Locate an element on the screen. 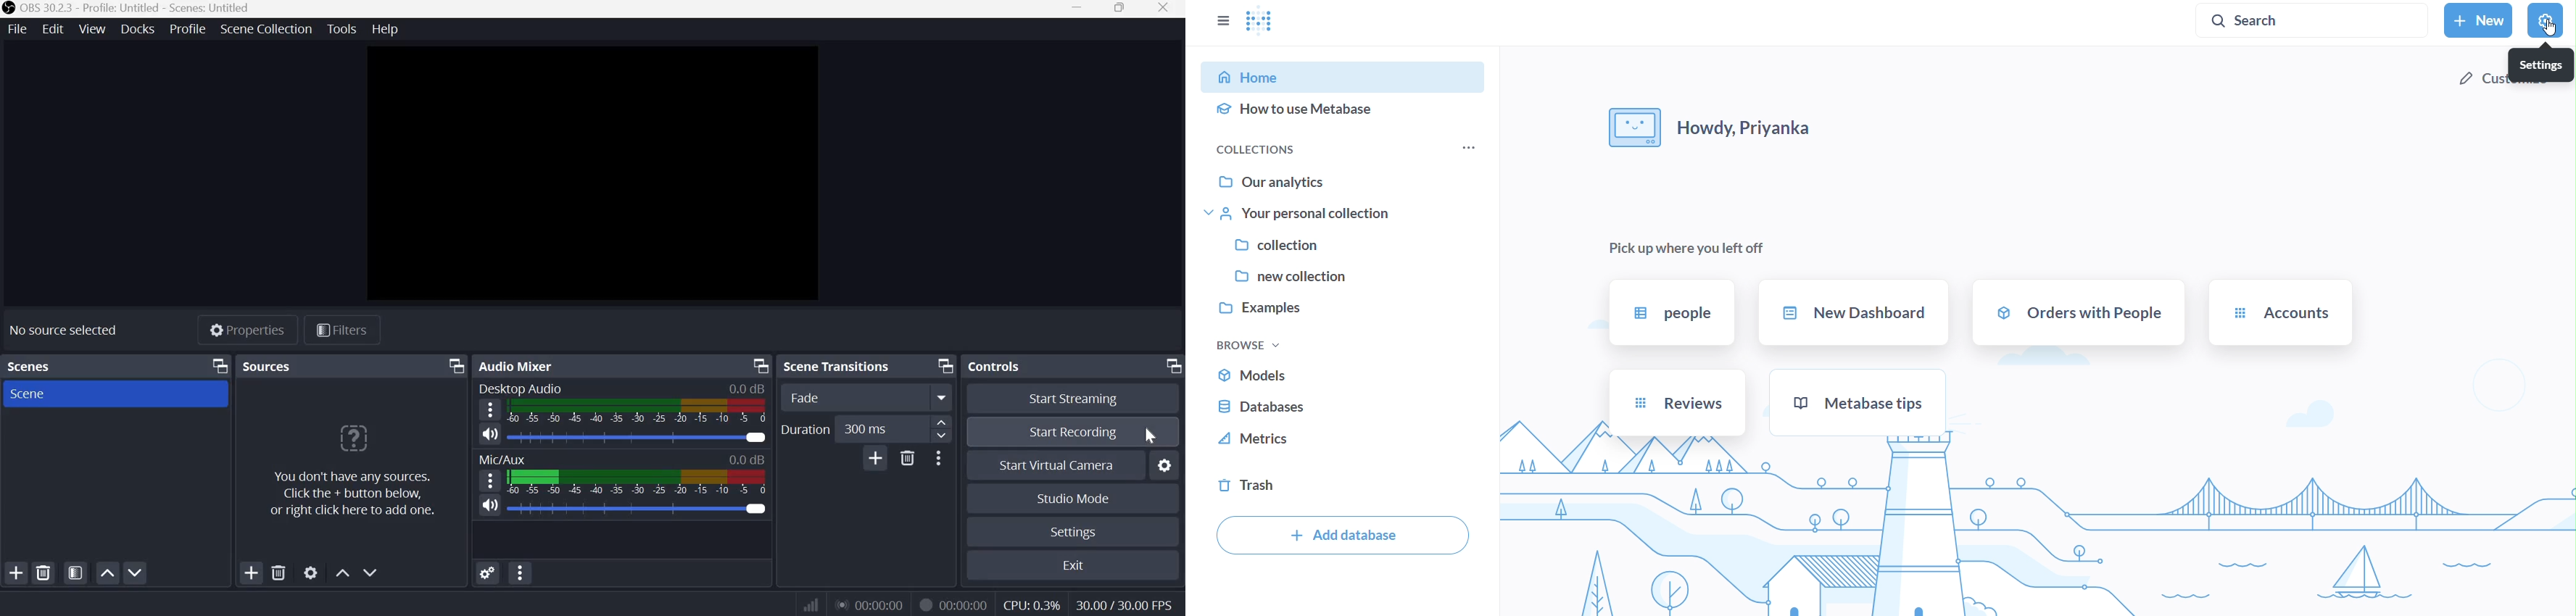 The height and width of the screenshot is (616, 2576). Deleted selected source(s) is located at coordinates (278, 573).